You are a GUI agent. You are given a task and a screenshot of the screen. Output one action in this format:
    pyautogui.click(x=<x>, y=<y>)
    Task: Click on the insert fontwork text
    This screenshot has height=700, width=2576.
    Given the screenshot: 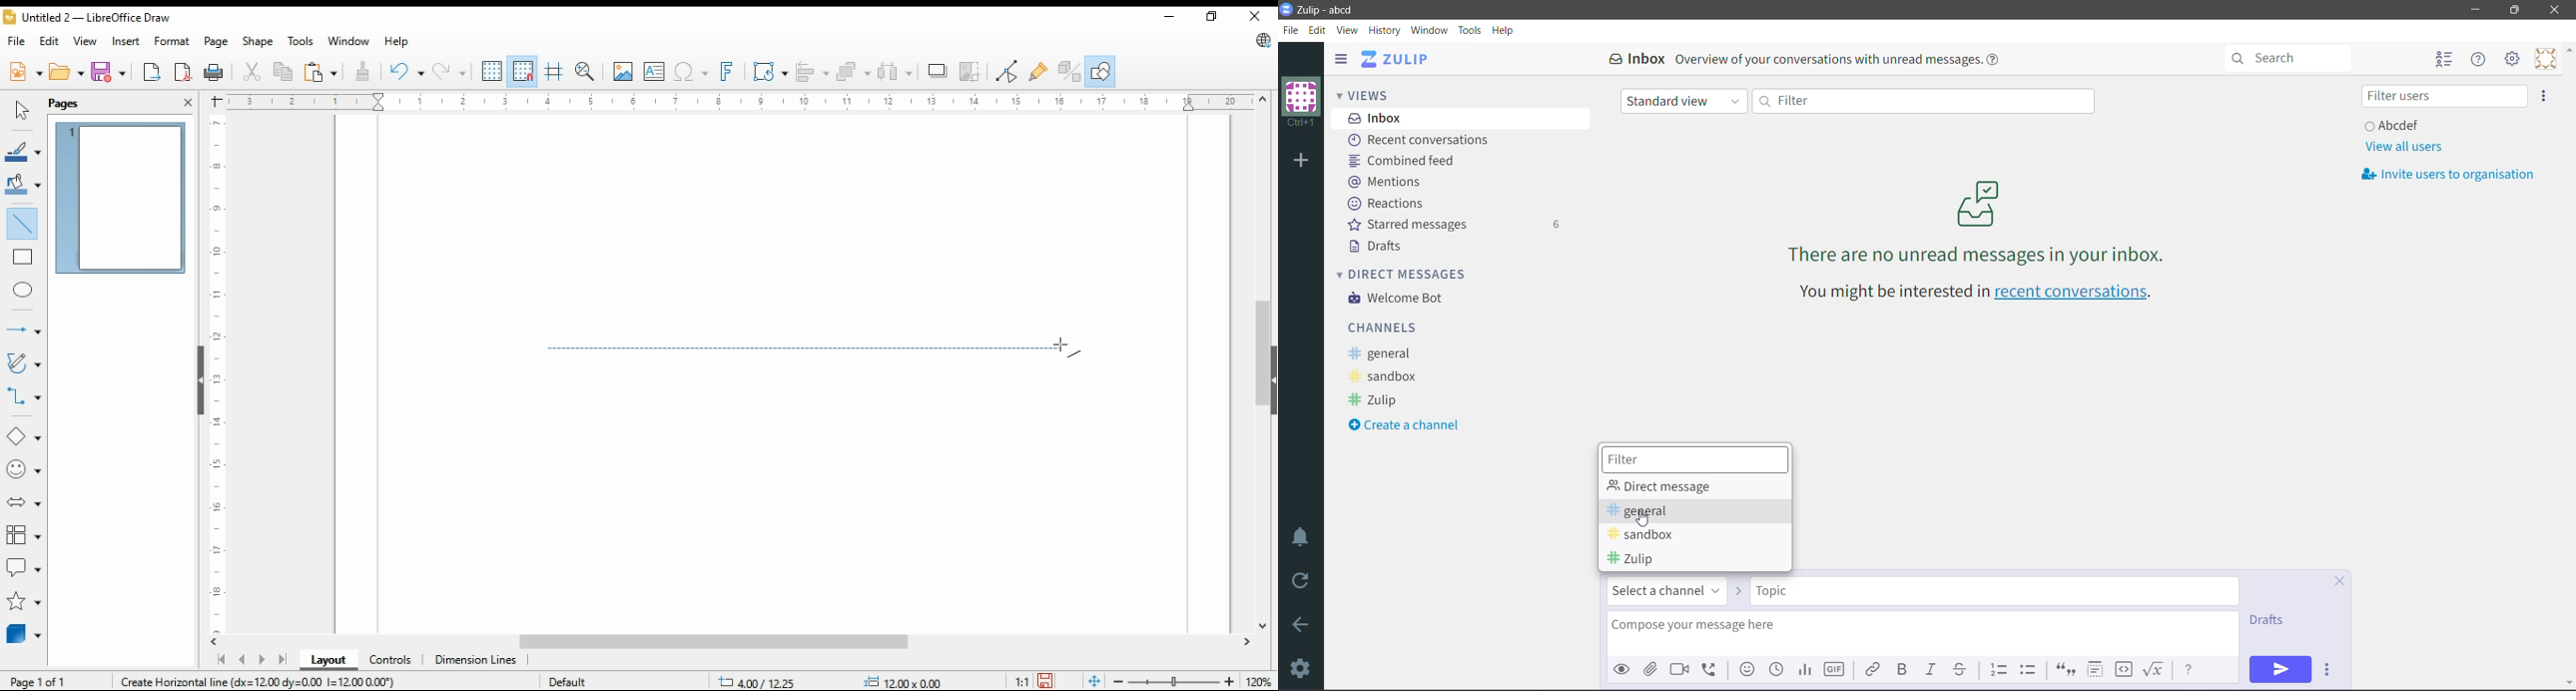 What is the action you would take?
    pyautogui.click(x=725, y=72)
    